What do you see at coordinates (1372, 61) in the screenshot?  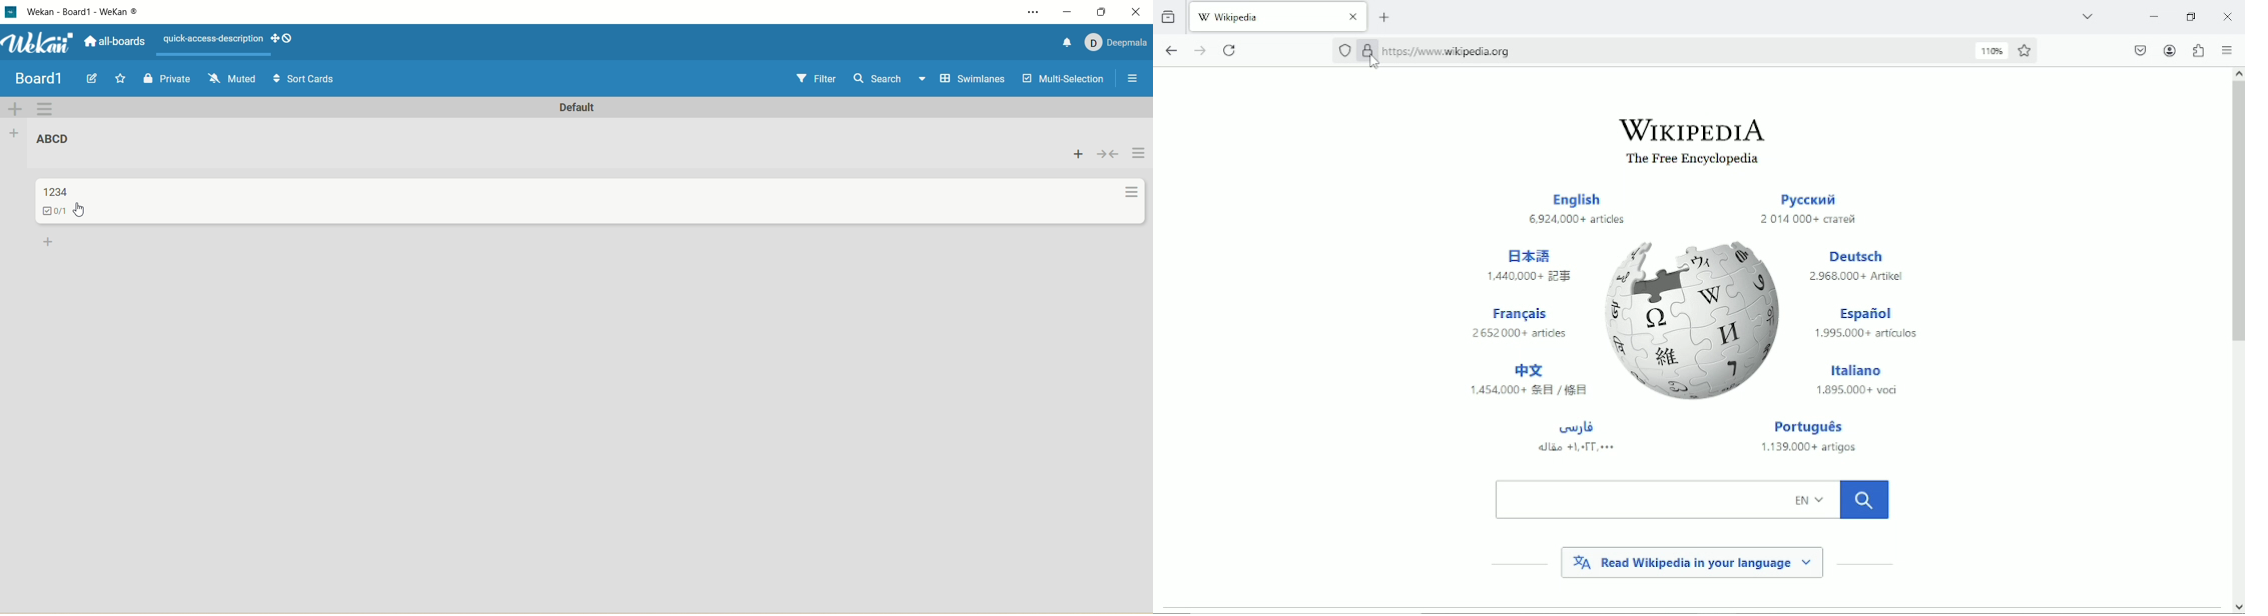 I see `cursor` at bounding box center [1372, 61].